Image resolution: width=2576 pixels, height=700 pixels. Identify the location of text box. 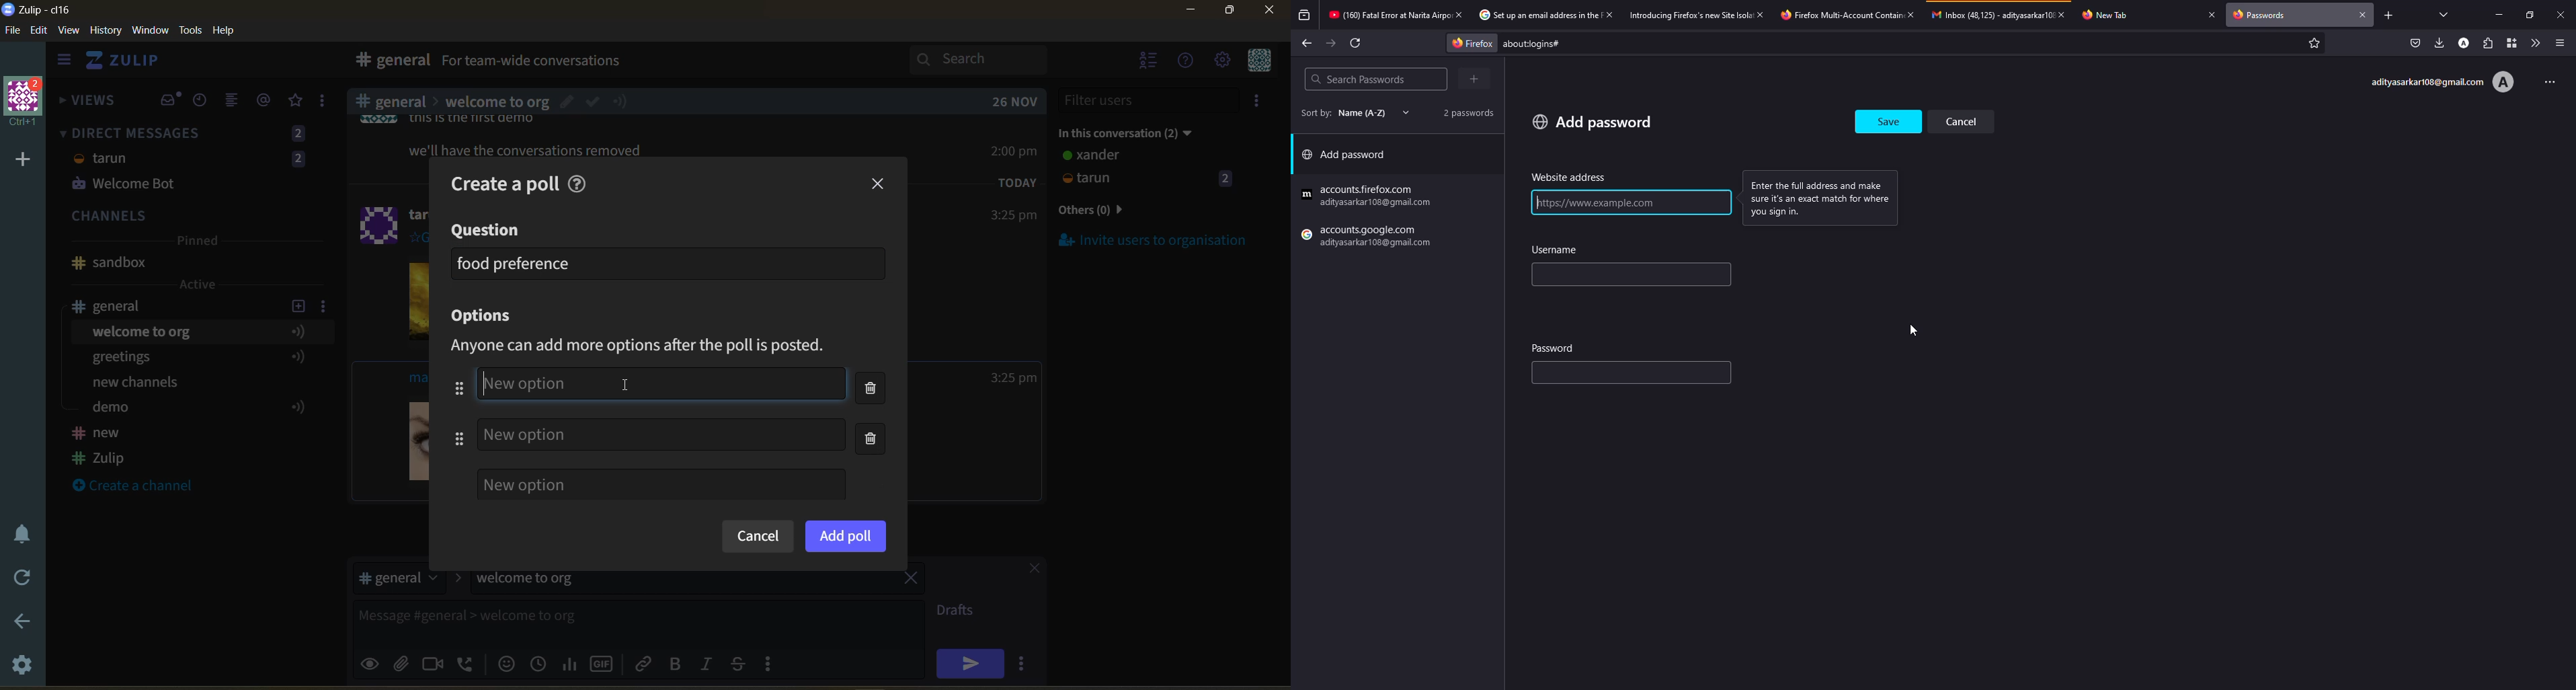
(604, 621).